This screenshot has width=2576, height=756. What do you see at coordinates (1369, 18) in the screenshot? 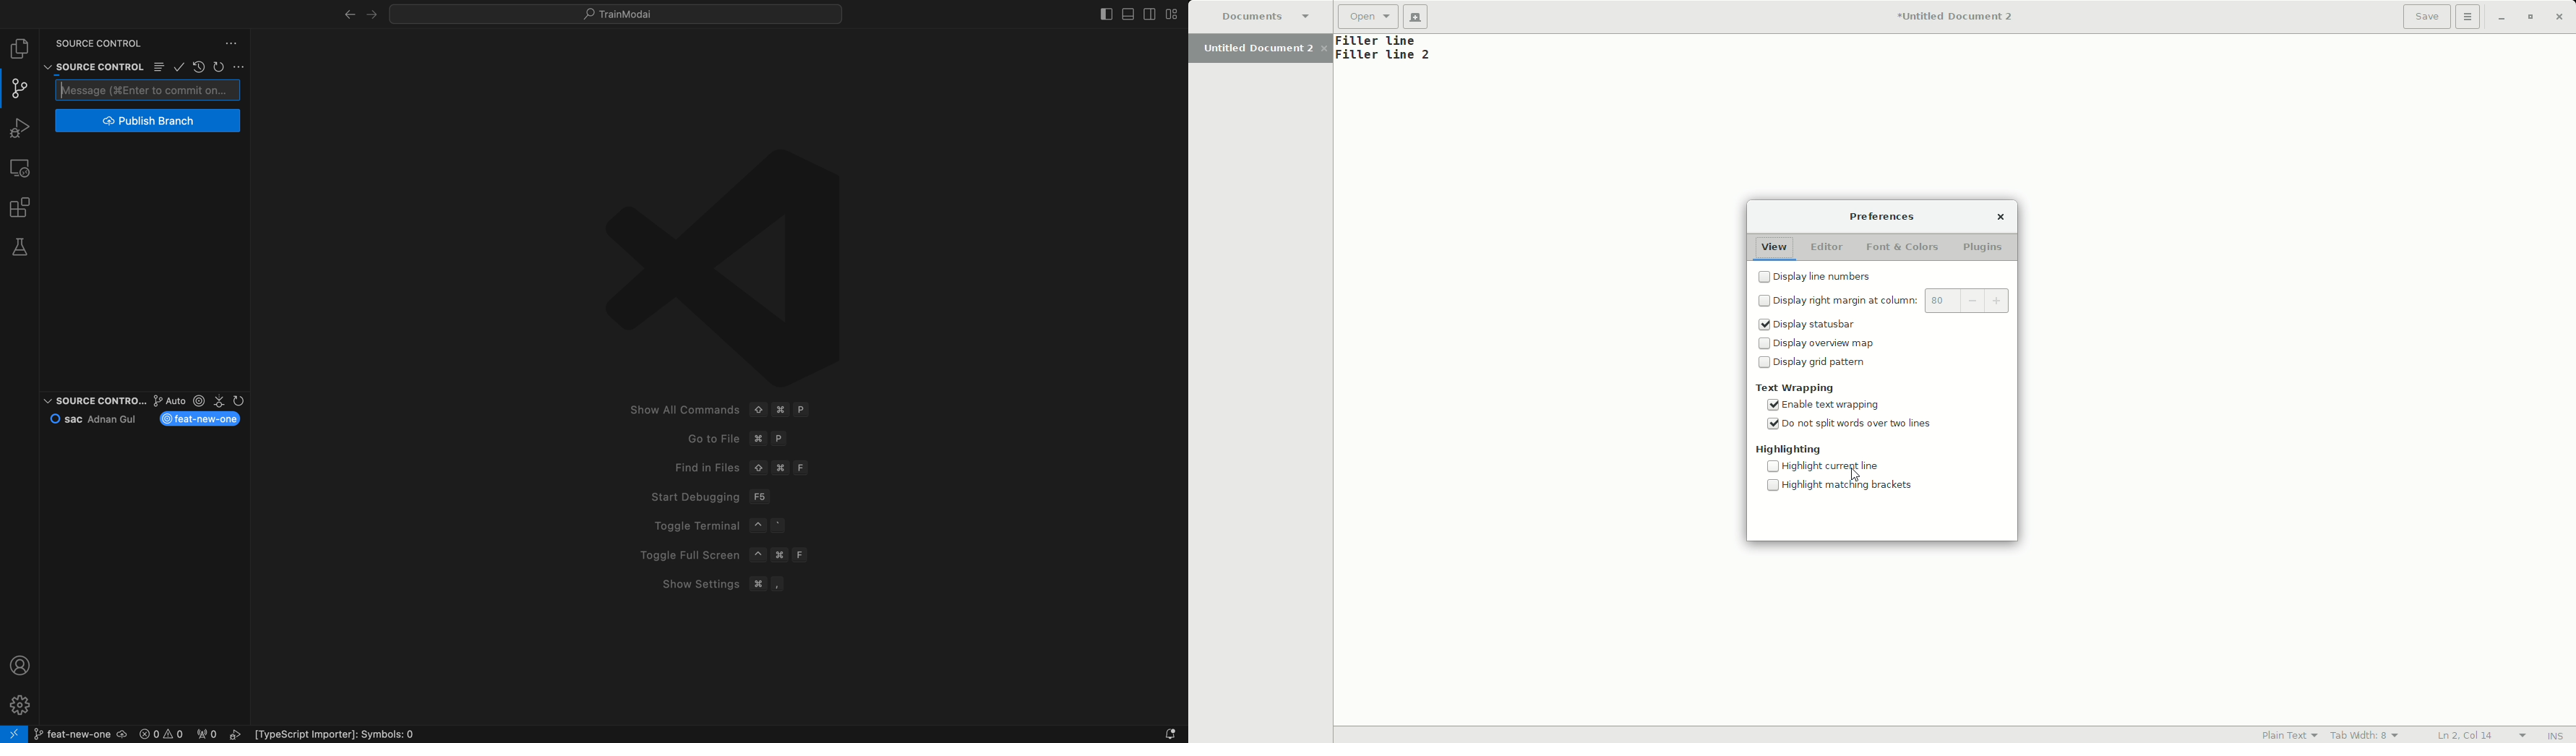
I see `Open` at bounding box center [1369, 18].